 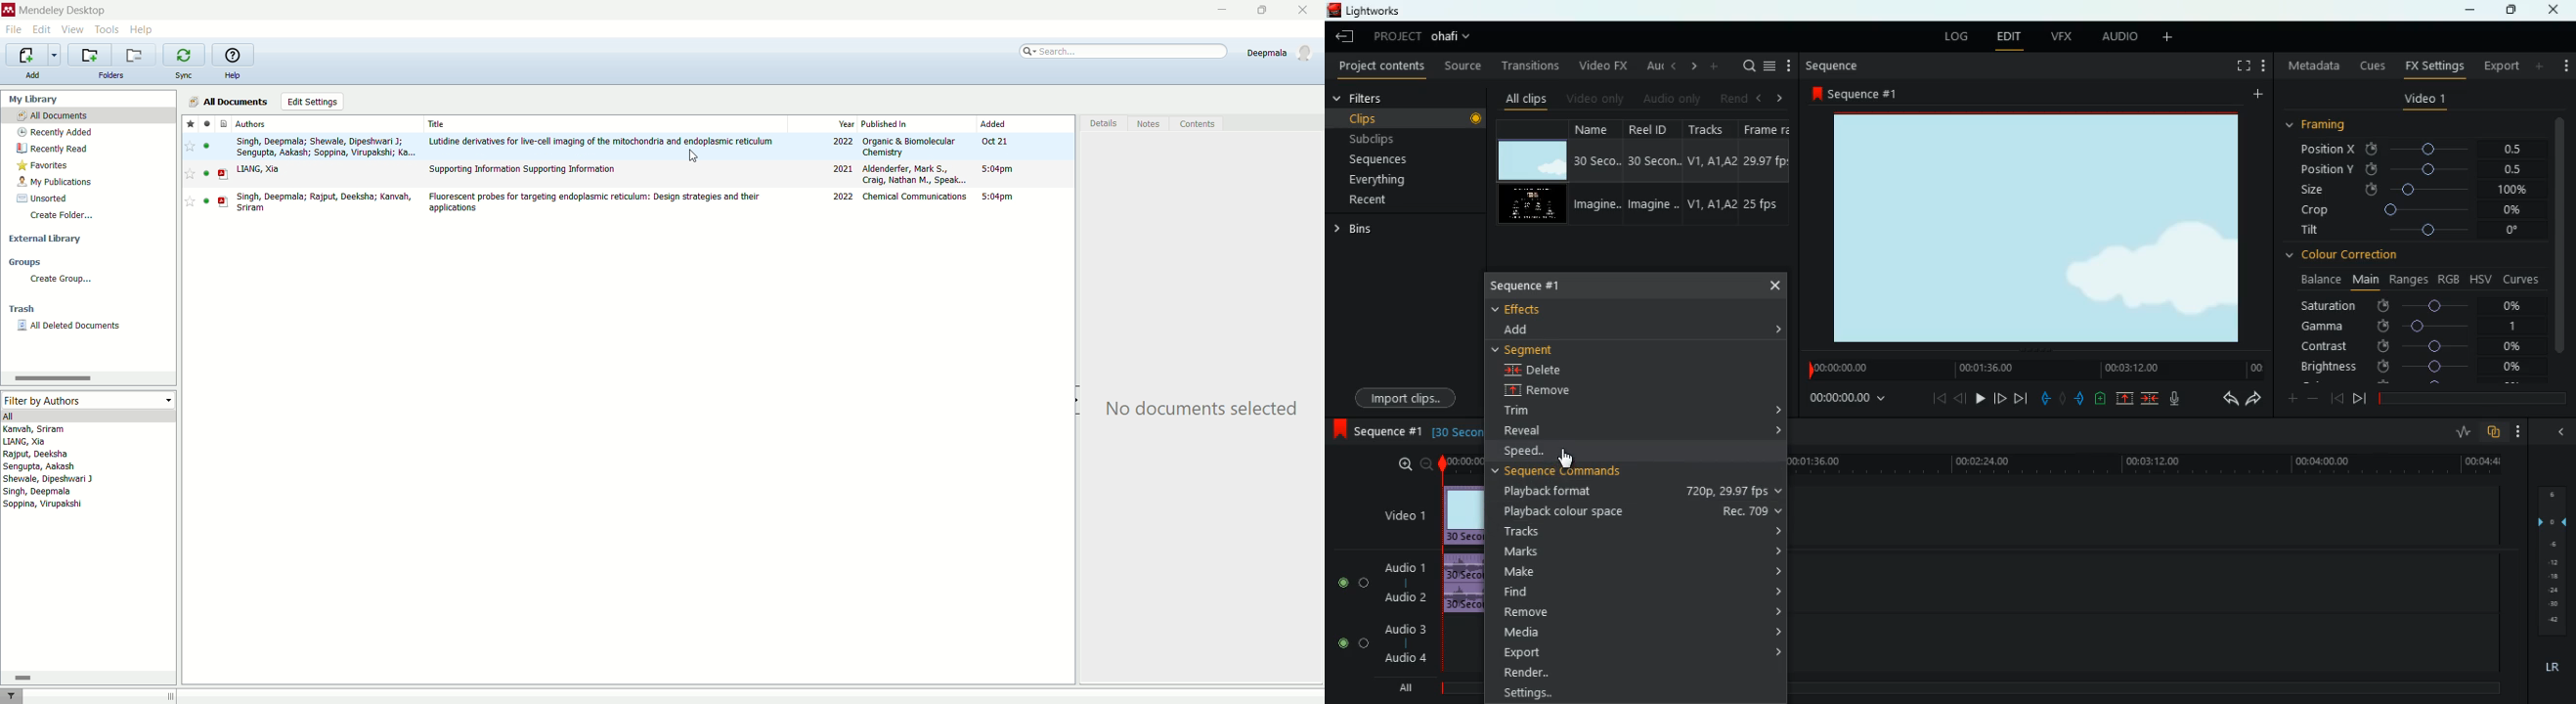 I want to click on toggle expand/contract, so click(x=171, y=696).